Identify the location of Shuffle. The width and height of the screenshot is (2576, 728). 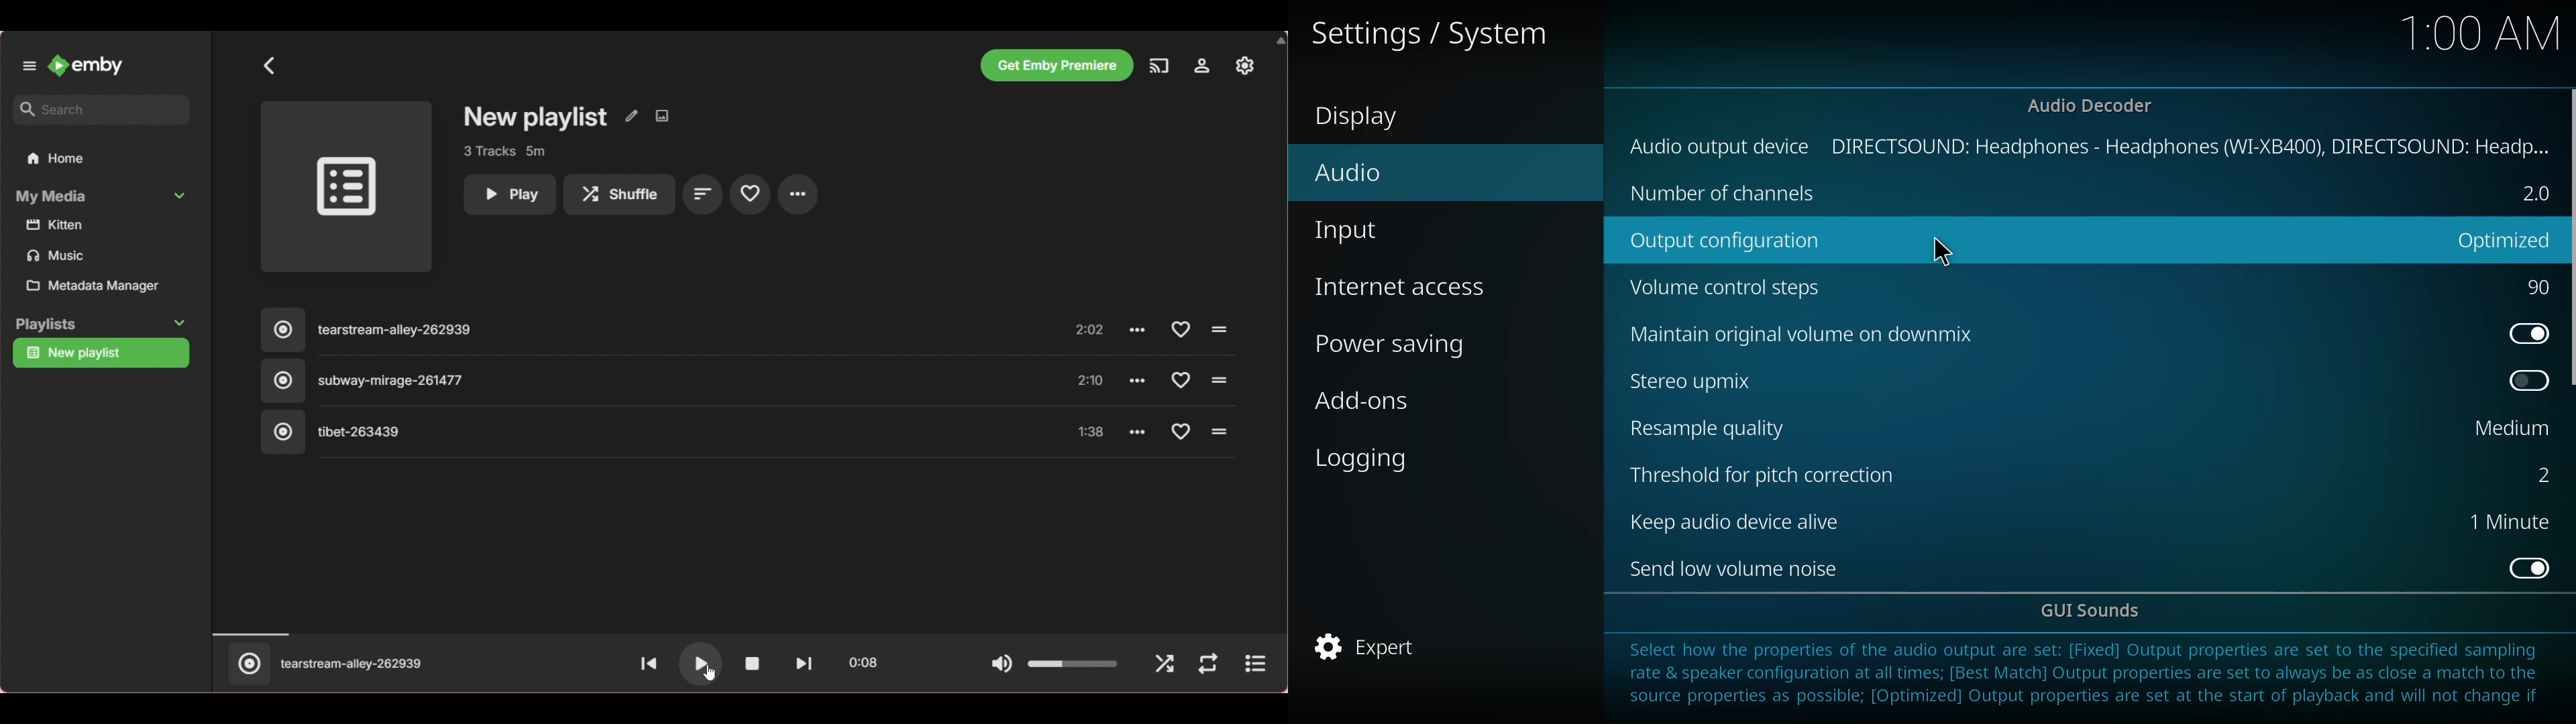
(619, 195).